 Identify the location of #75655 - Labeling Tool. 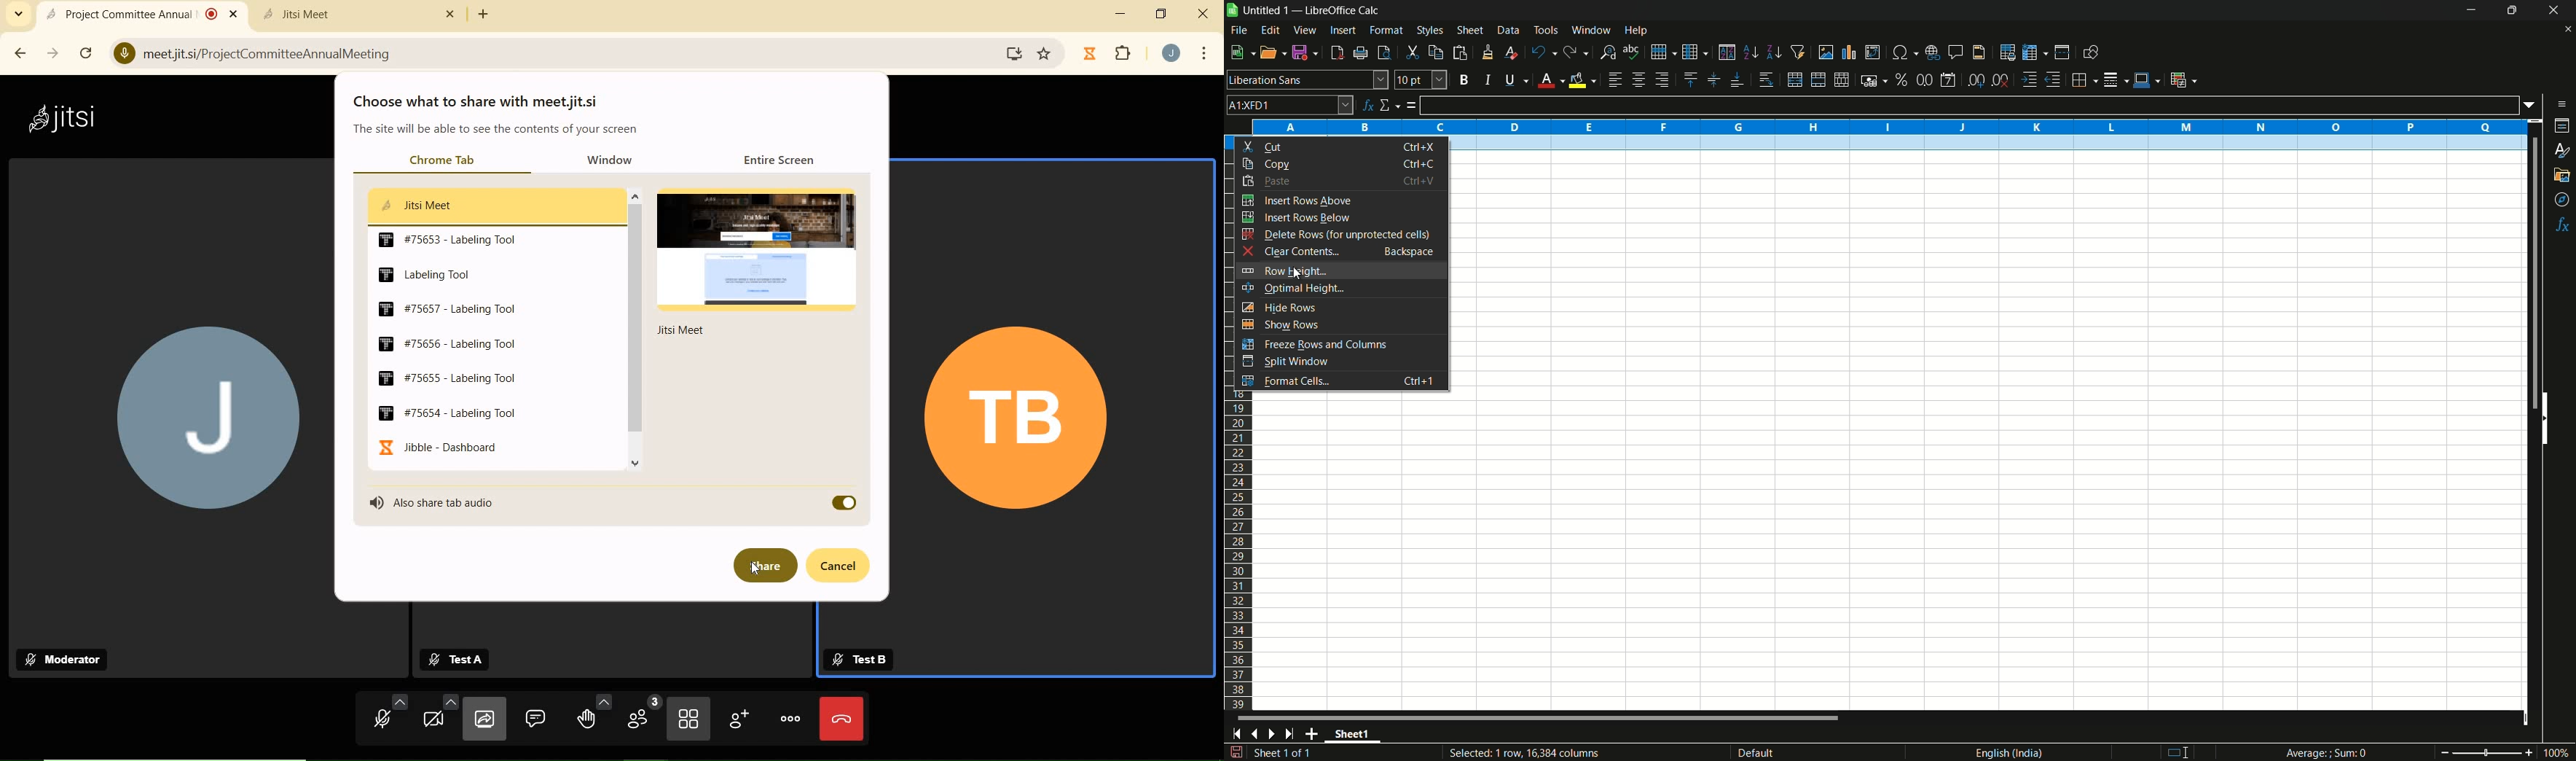
(444, 376).